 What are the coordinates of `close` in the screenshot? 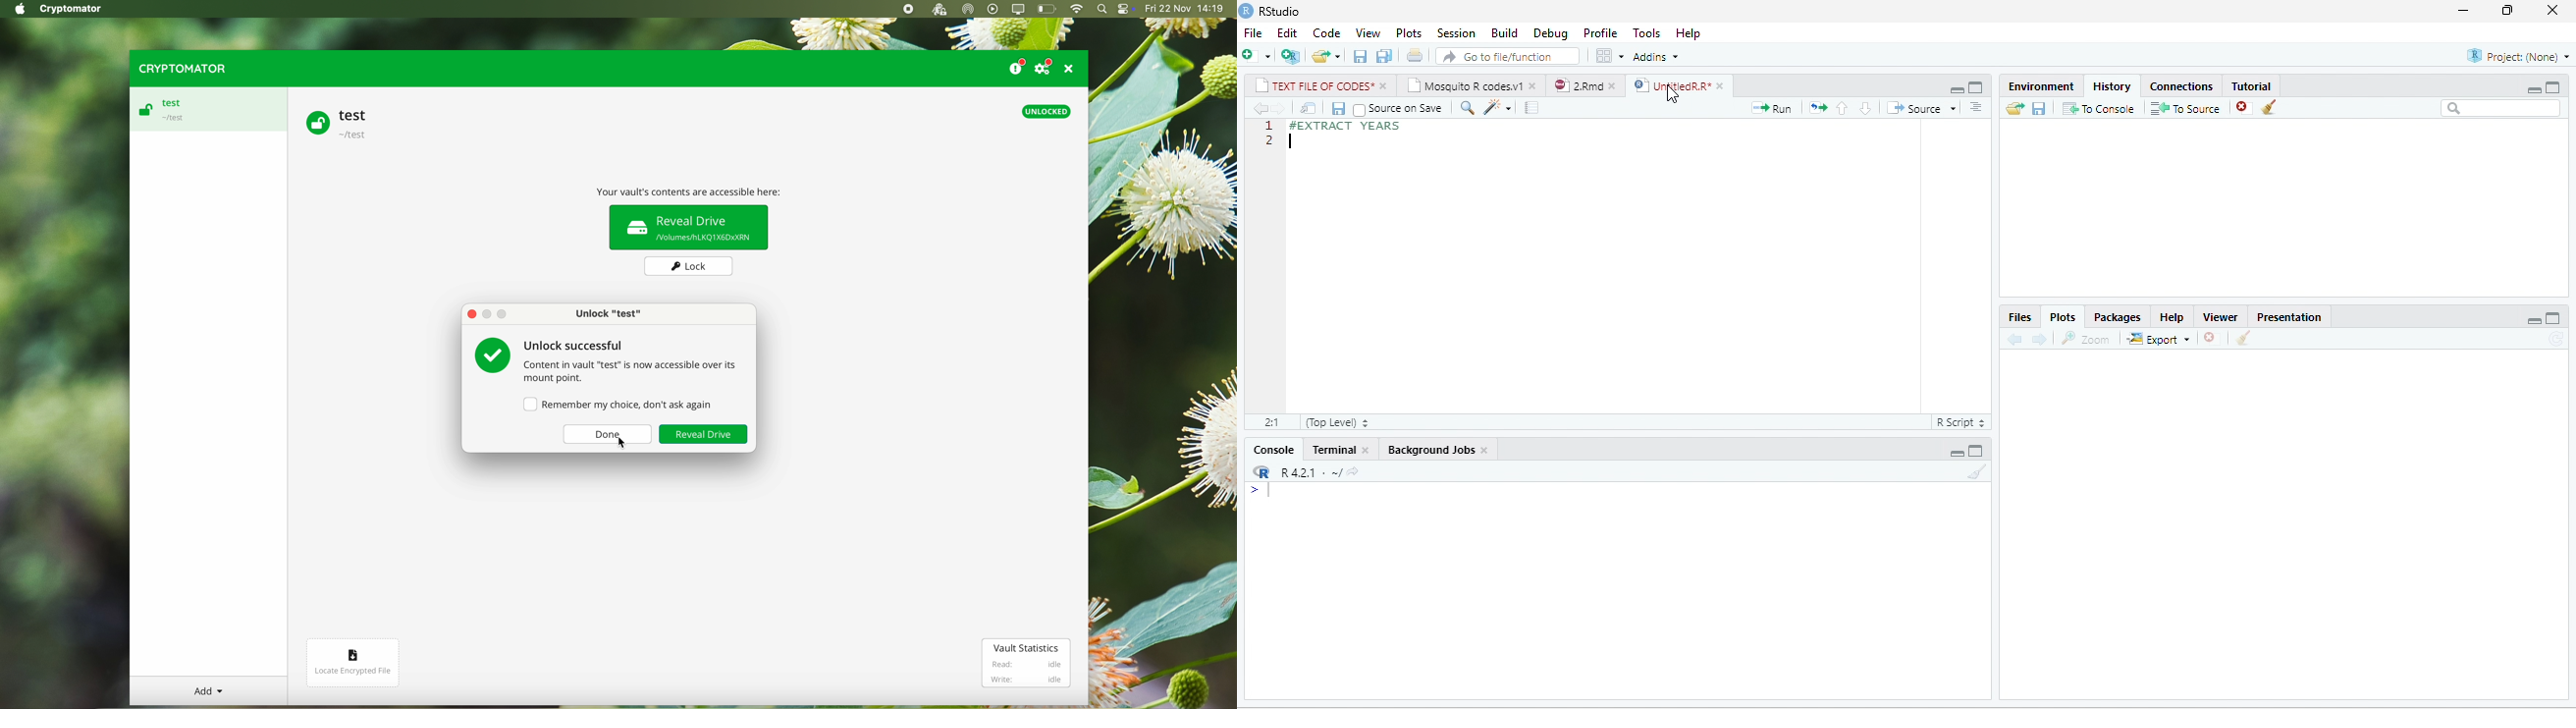 It's located at (1615, 85).